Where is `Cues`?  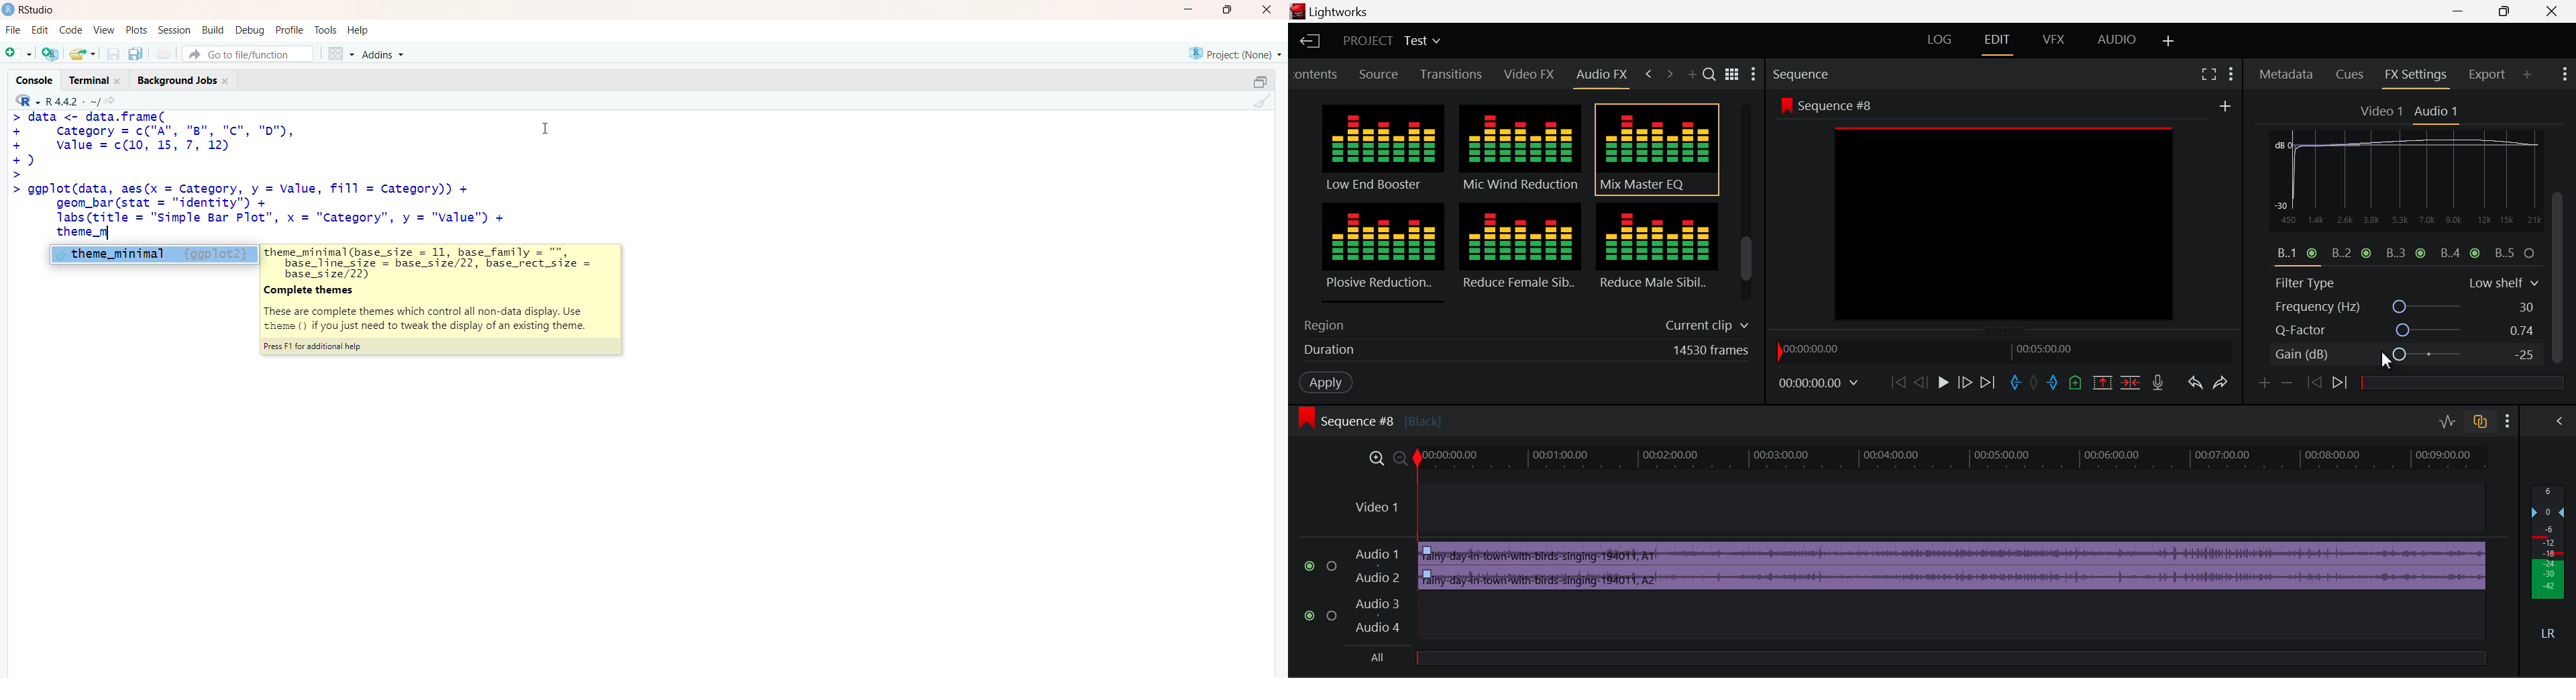 Cues is located at coordinates (2350, 76).